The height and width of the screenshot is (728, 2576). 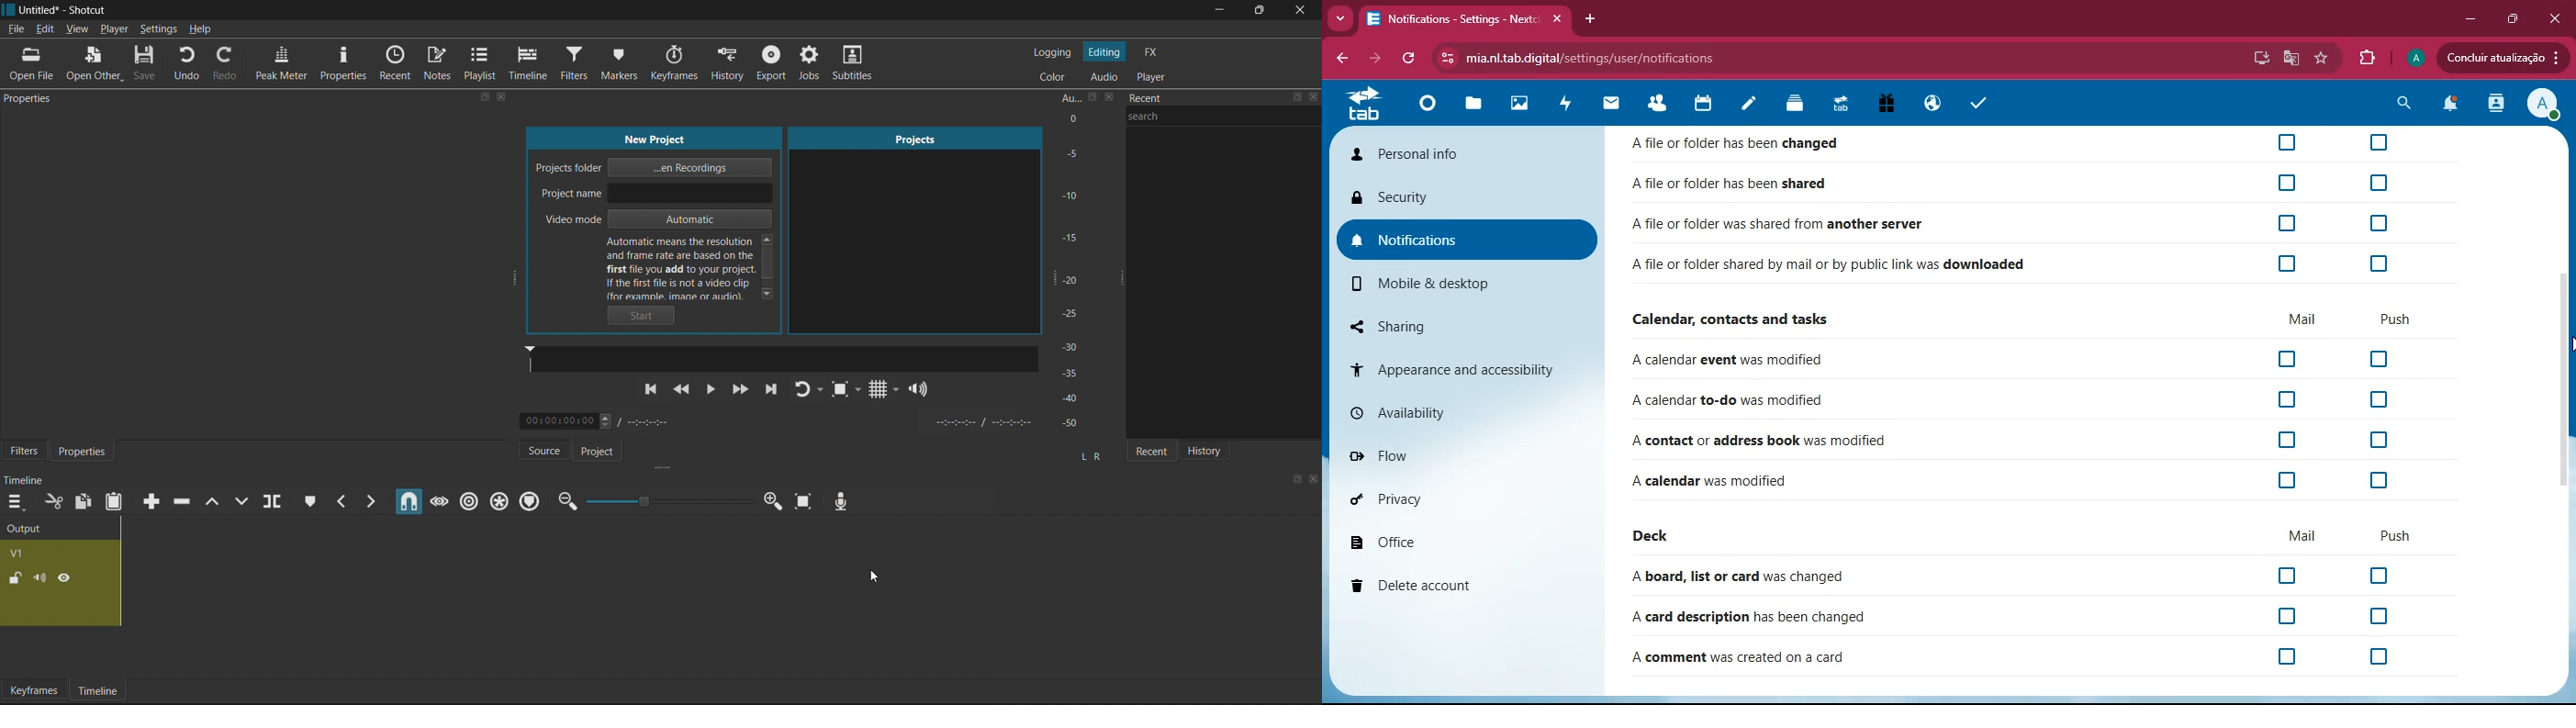 What do you see at coordinates (2394, 536) in the screenshot?
I see `push` at bounding box center [2394, 536].